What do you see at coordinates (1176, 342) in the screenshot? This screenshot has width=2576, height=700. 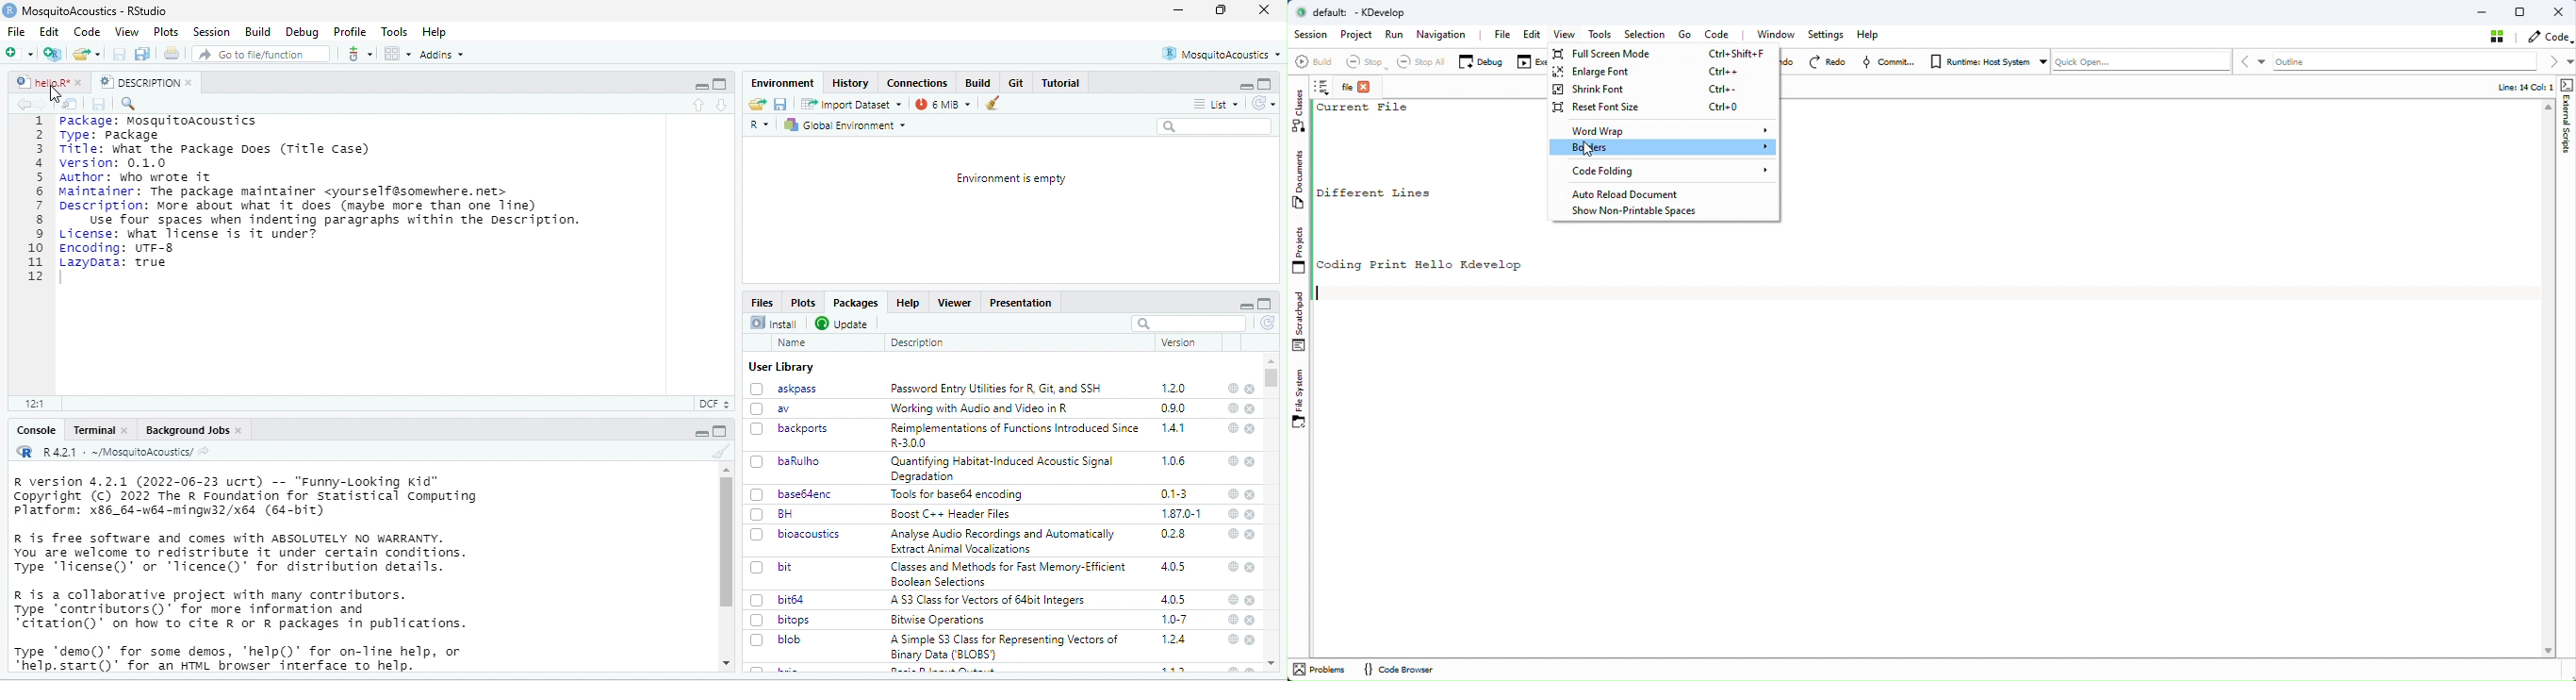 I see `version` at bounding box center [1176, 342].